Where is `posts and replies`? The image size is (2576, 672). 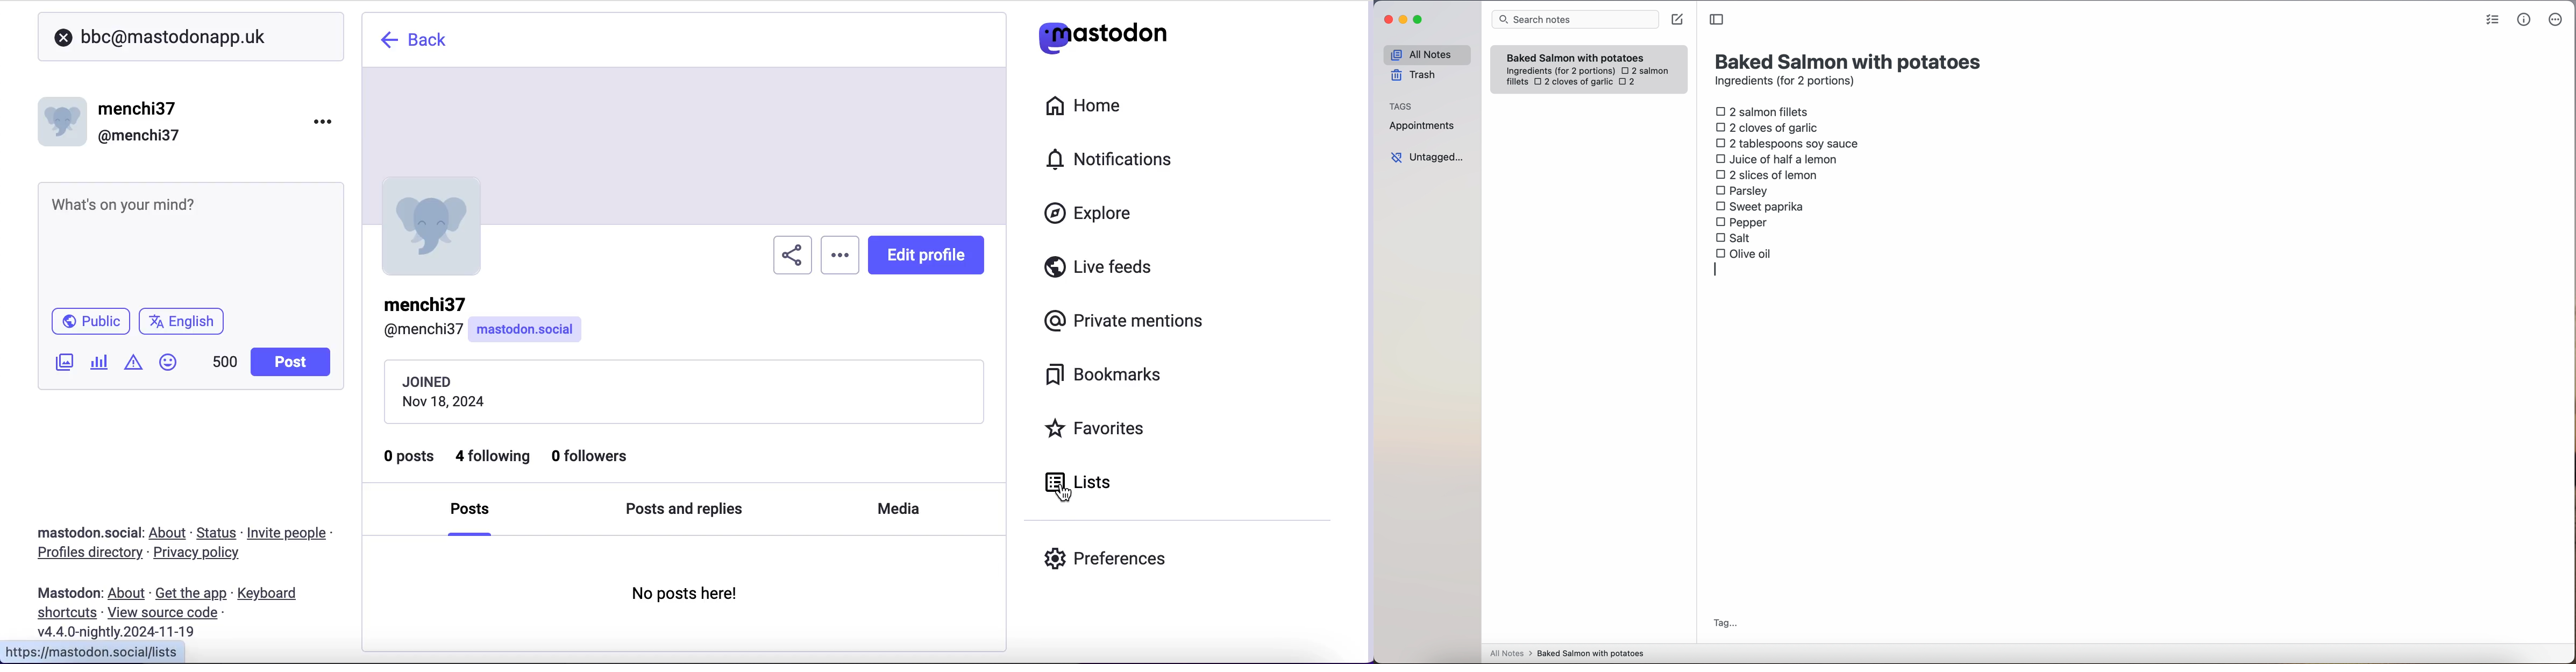 posts and replies is located at coordinates (685, 510).